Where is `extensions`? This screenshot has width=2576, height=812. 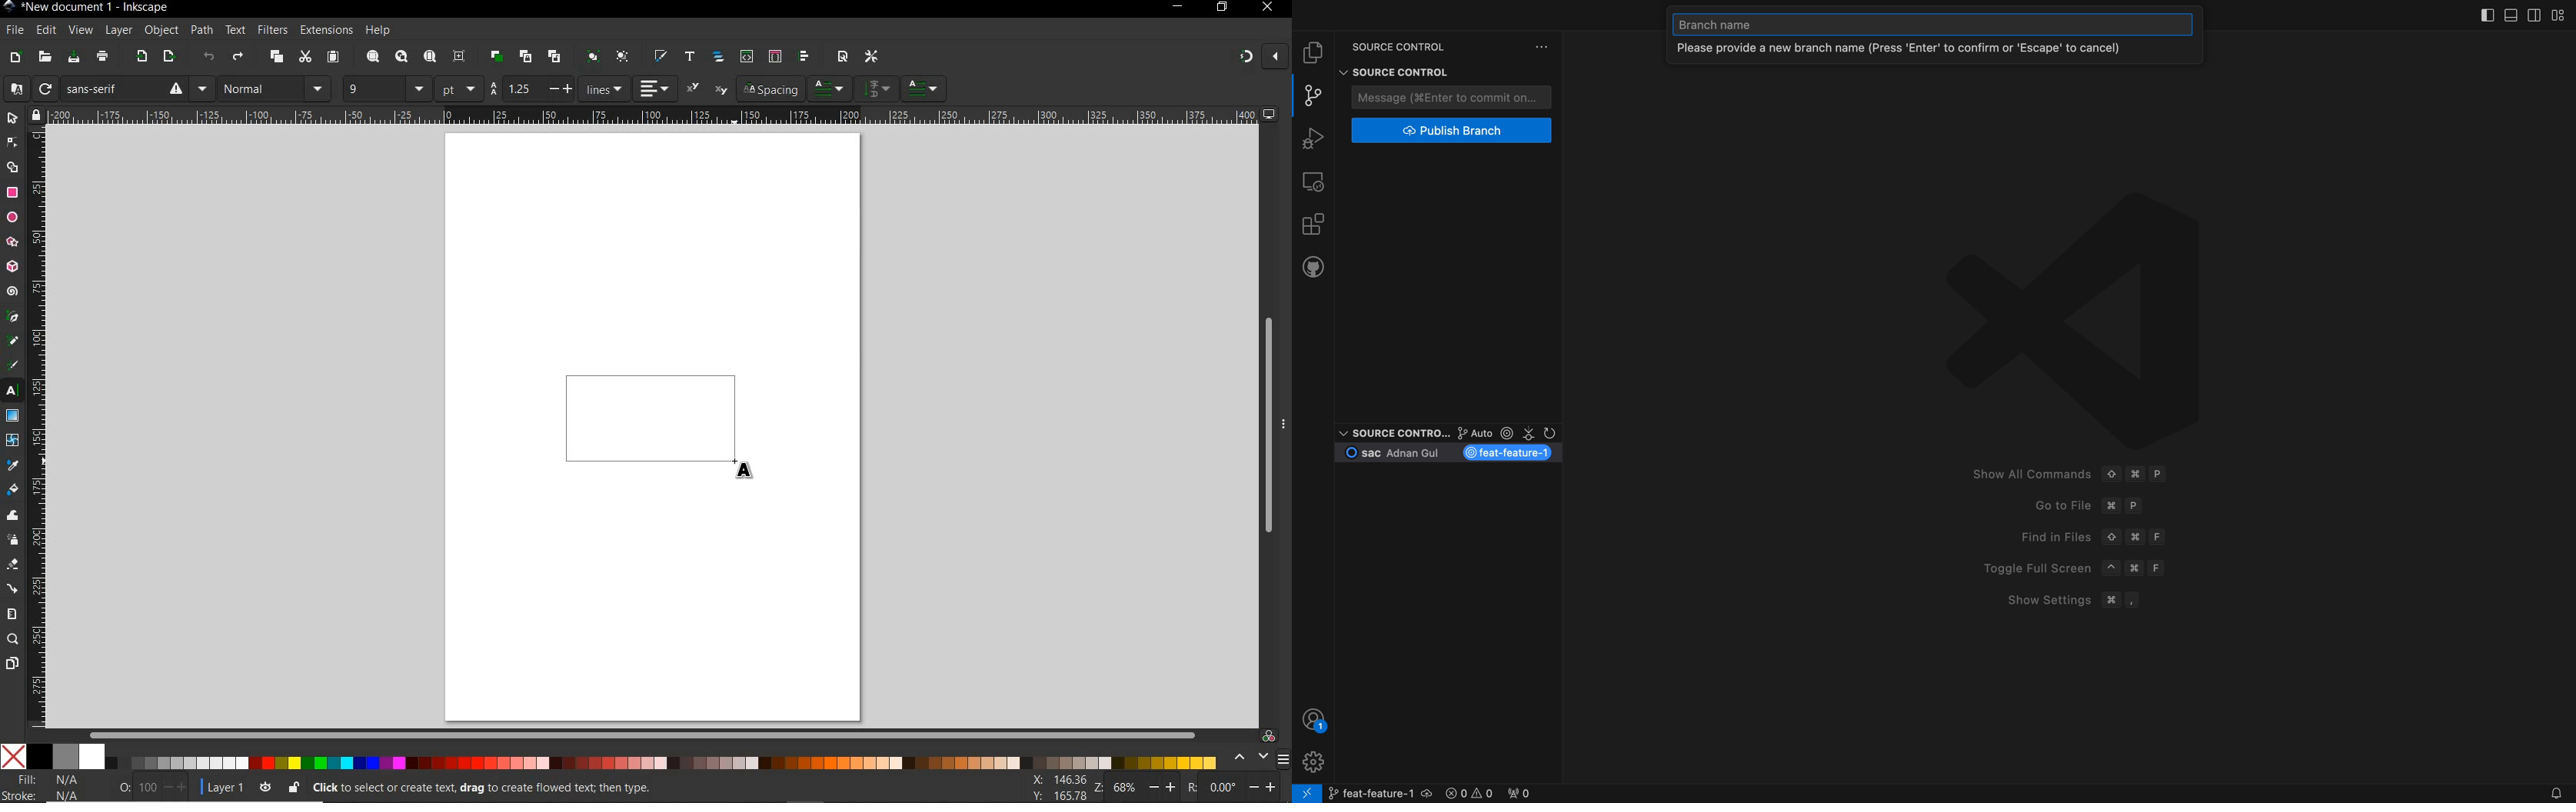
extensions is located at coordinates (325, 31).